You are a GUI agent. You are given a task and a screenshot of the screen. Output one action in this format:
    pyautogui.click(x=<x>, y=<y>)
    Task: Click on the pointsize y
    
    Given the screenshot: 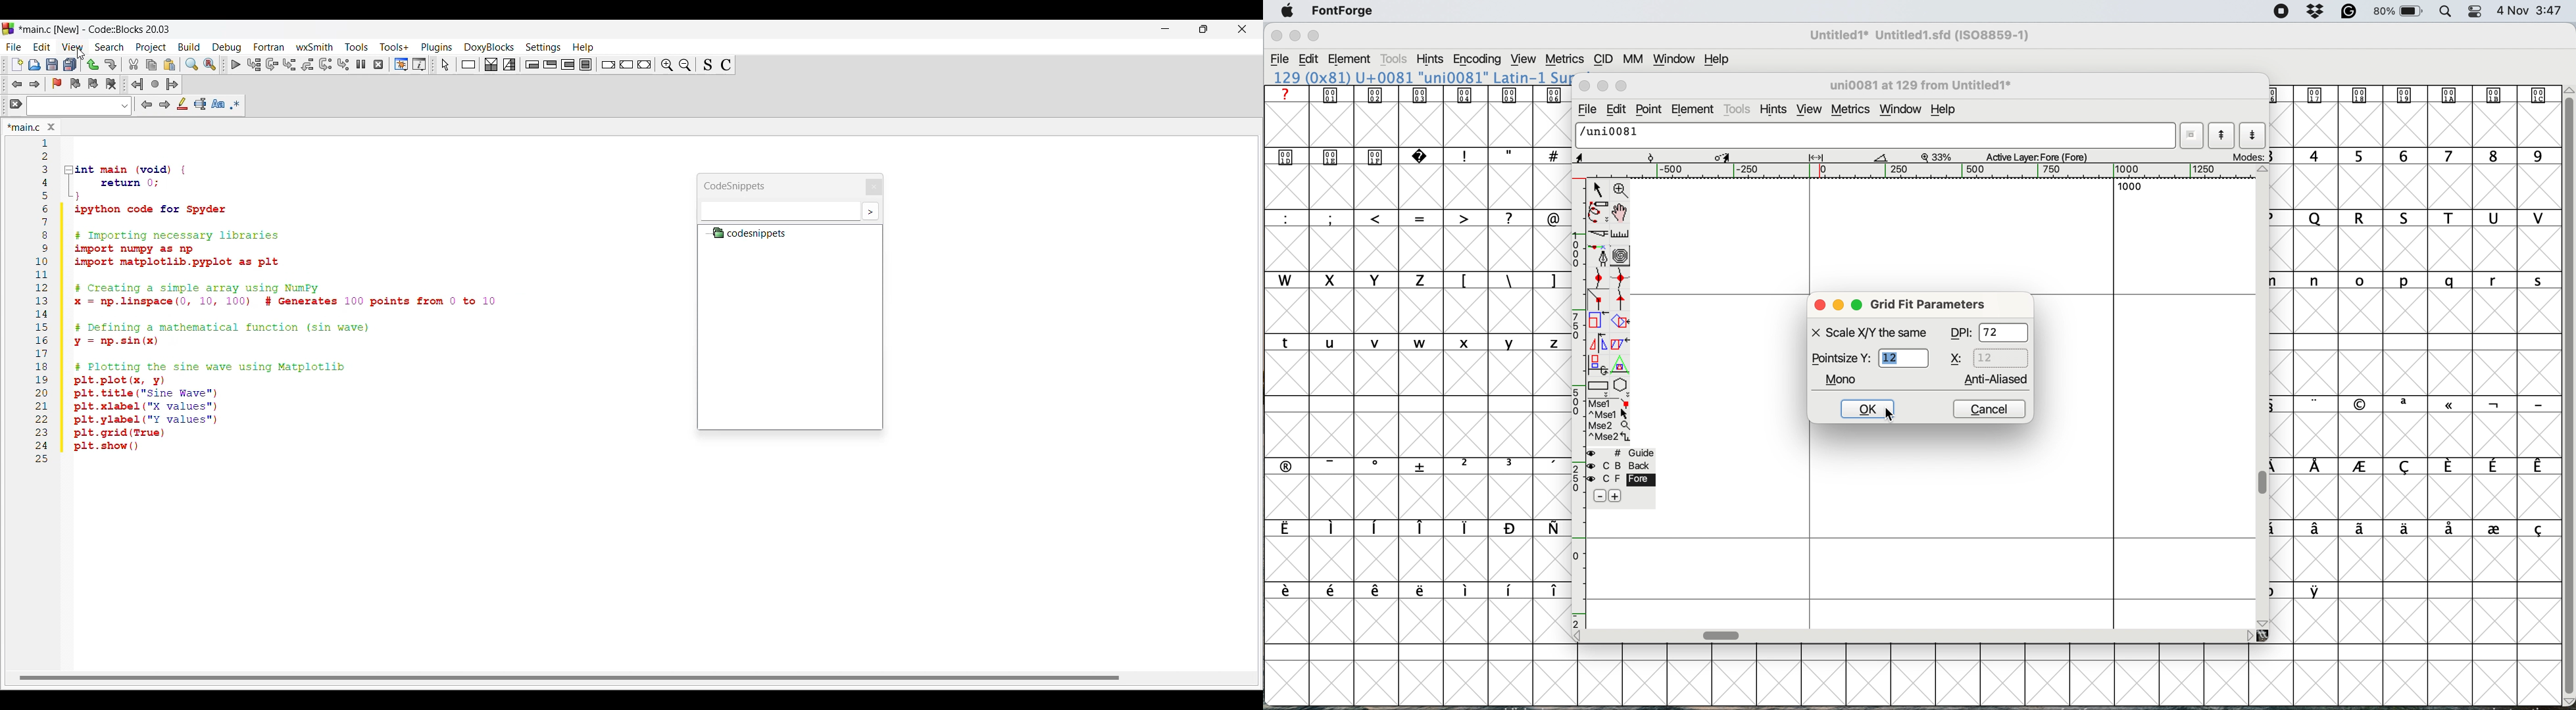 What is the action you would take?
    pyautogui.click(x=1867, y=358)
    